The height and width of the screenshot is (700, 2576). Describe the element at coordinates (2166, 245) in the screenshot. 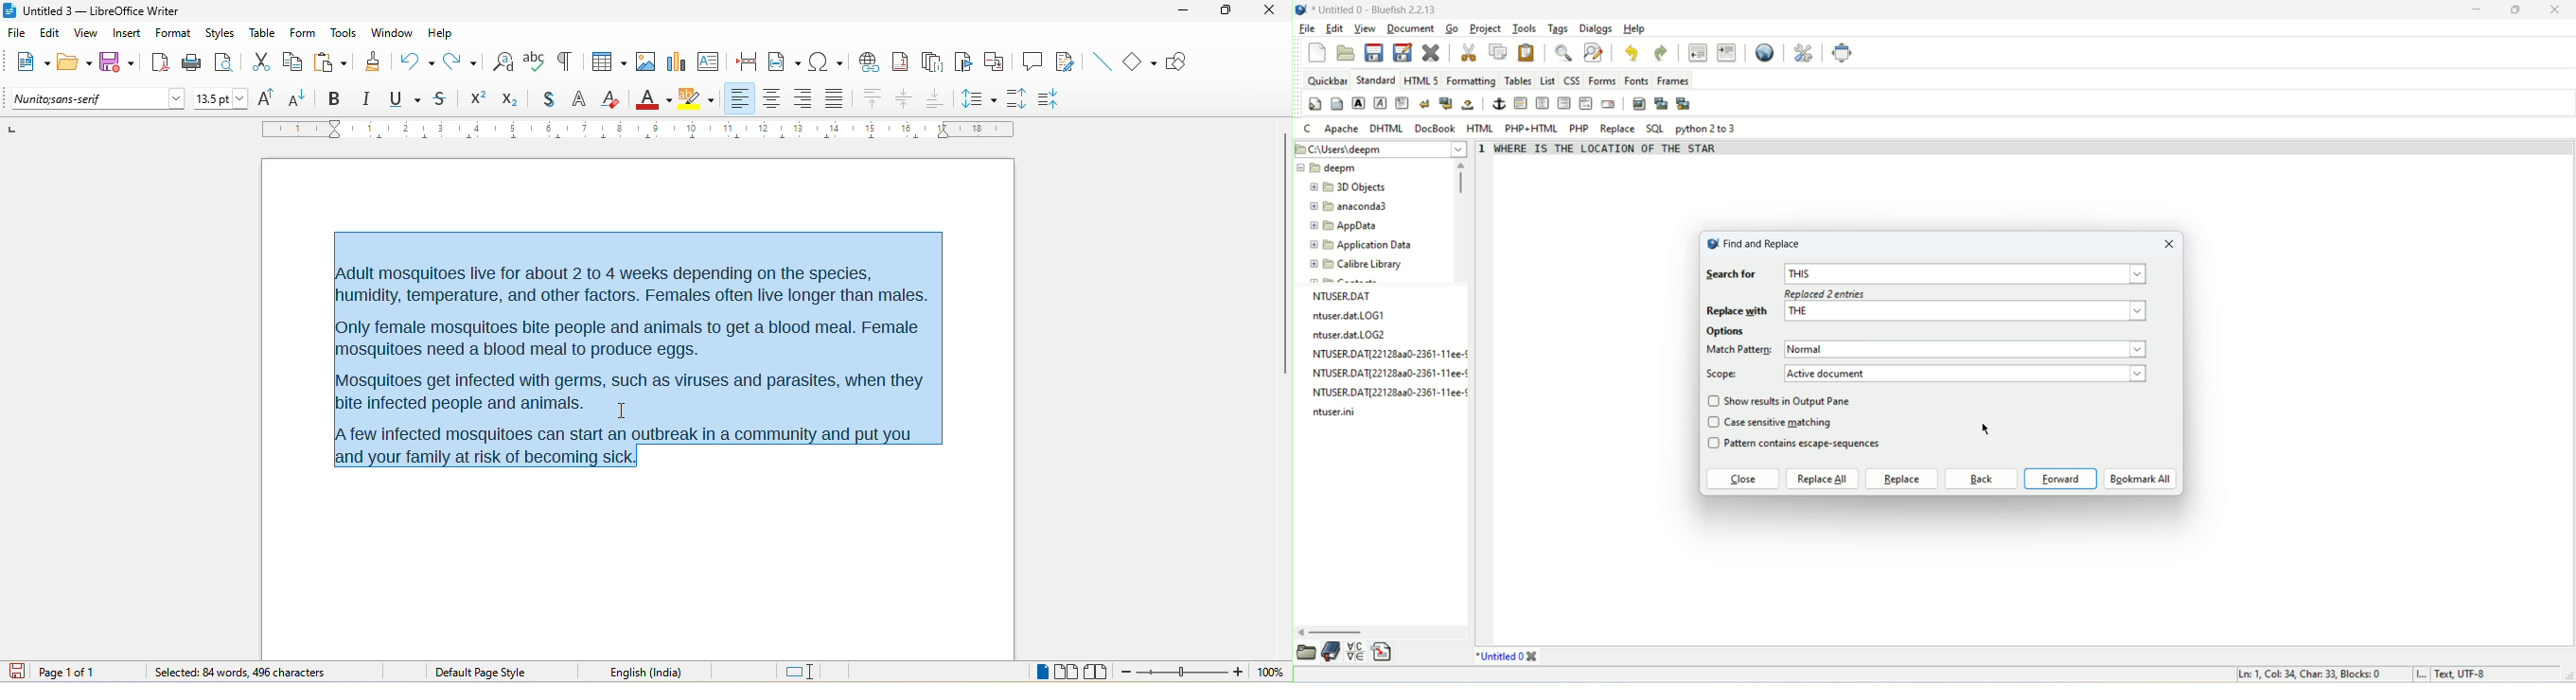

I see `close` at that location.